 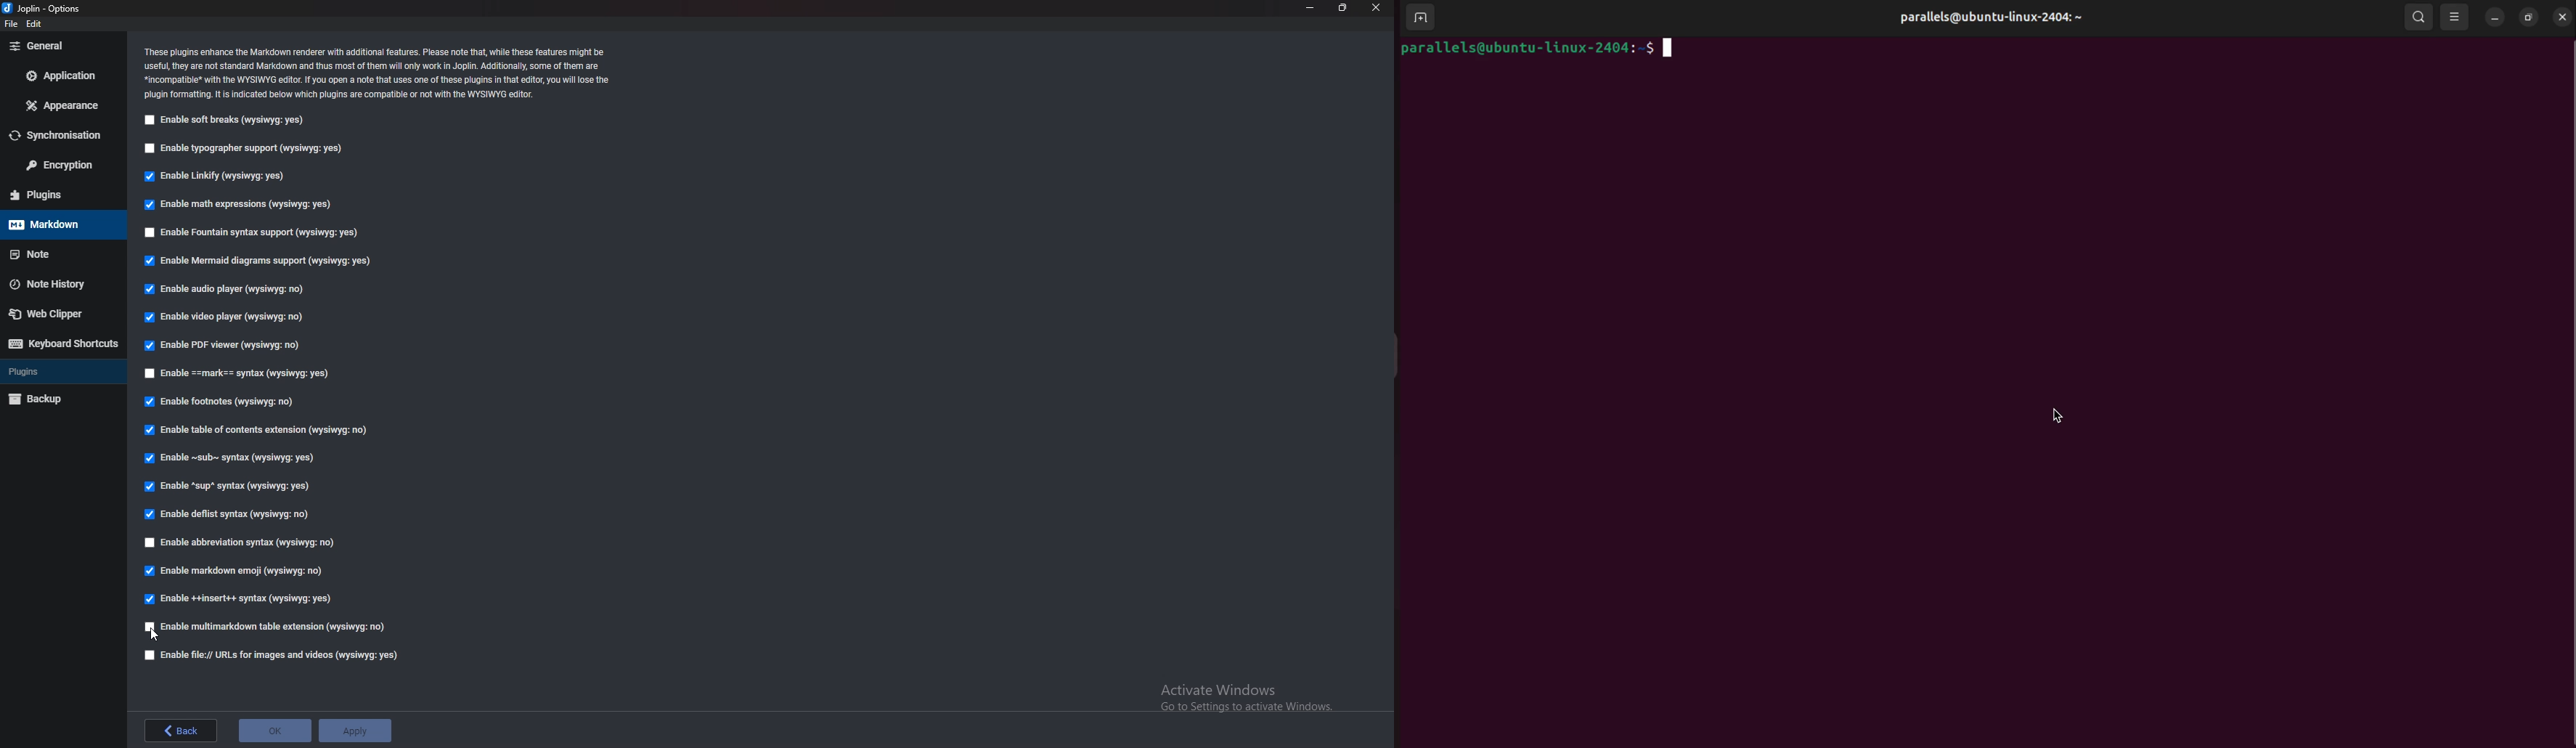 I want to click on Resize, so click(x=1342, y=8).